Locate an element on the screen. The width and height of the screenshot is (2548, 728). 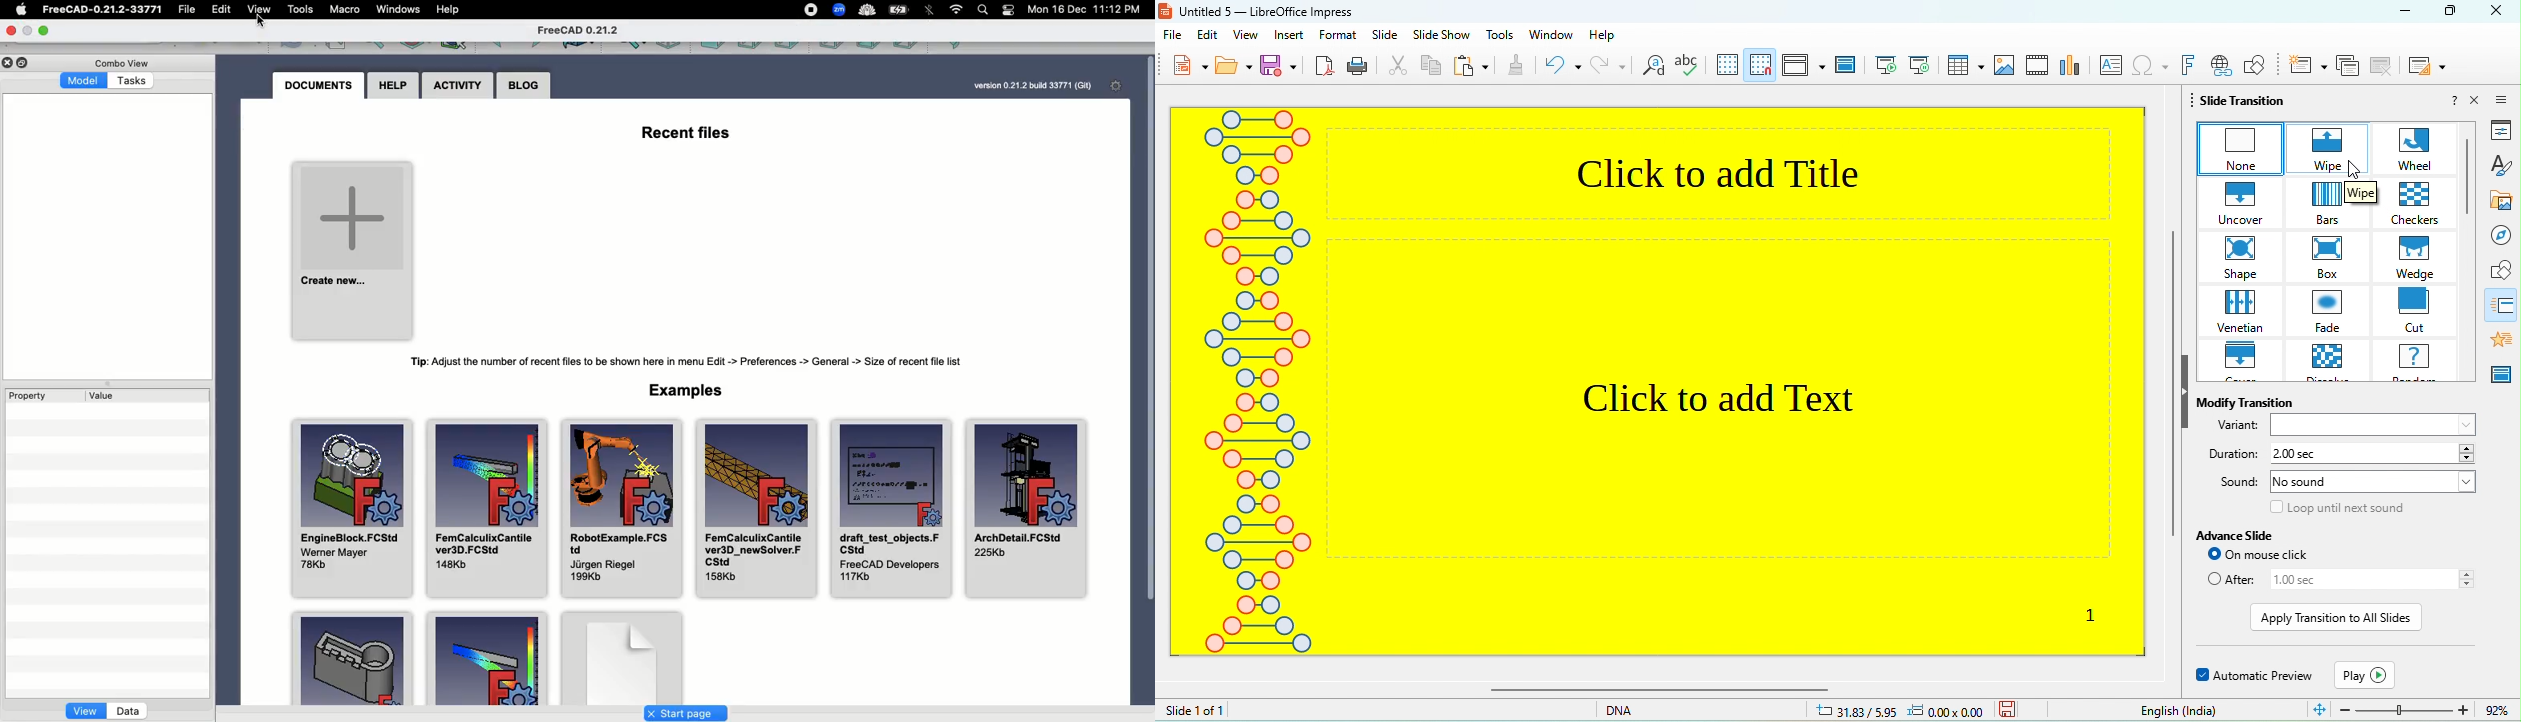
Window is located at coordinates (397, 10).